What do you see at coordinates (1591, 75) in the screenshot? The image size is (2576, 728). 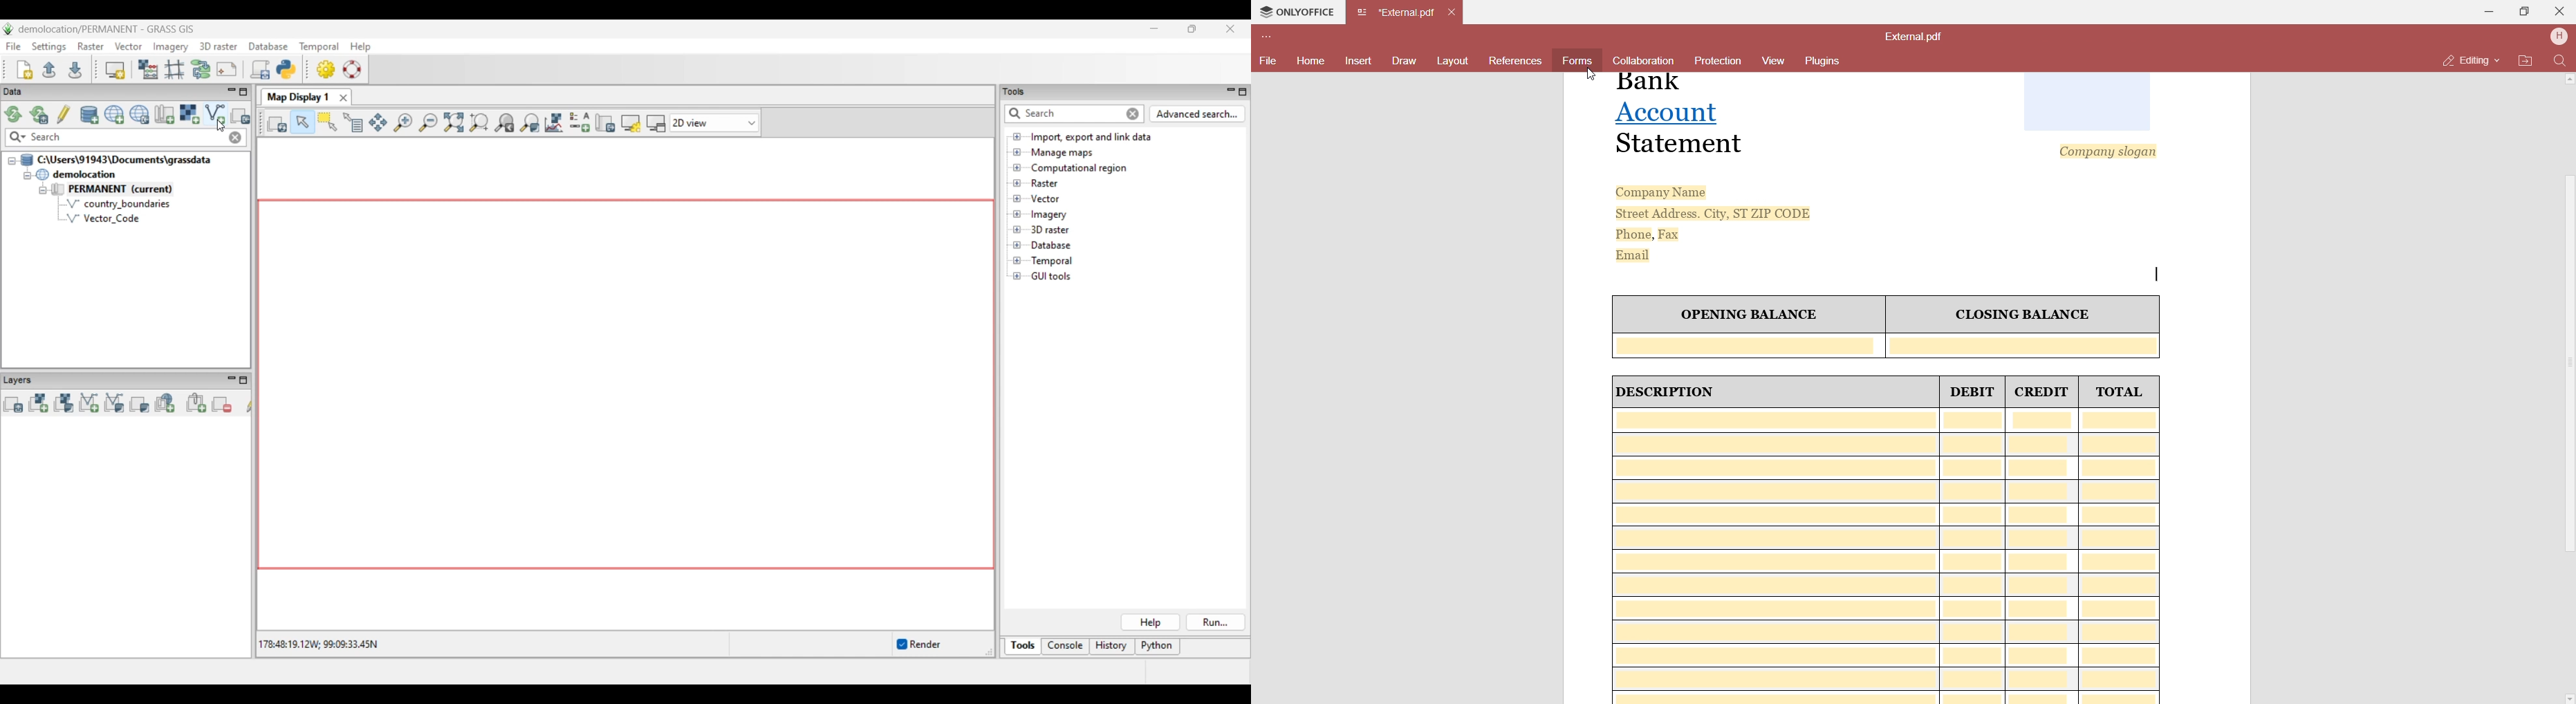 I see `cursor` at bounding box center [1591, 75].